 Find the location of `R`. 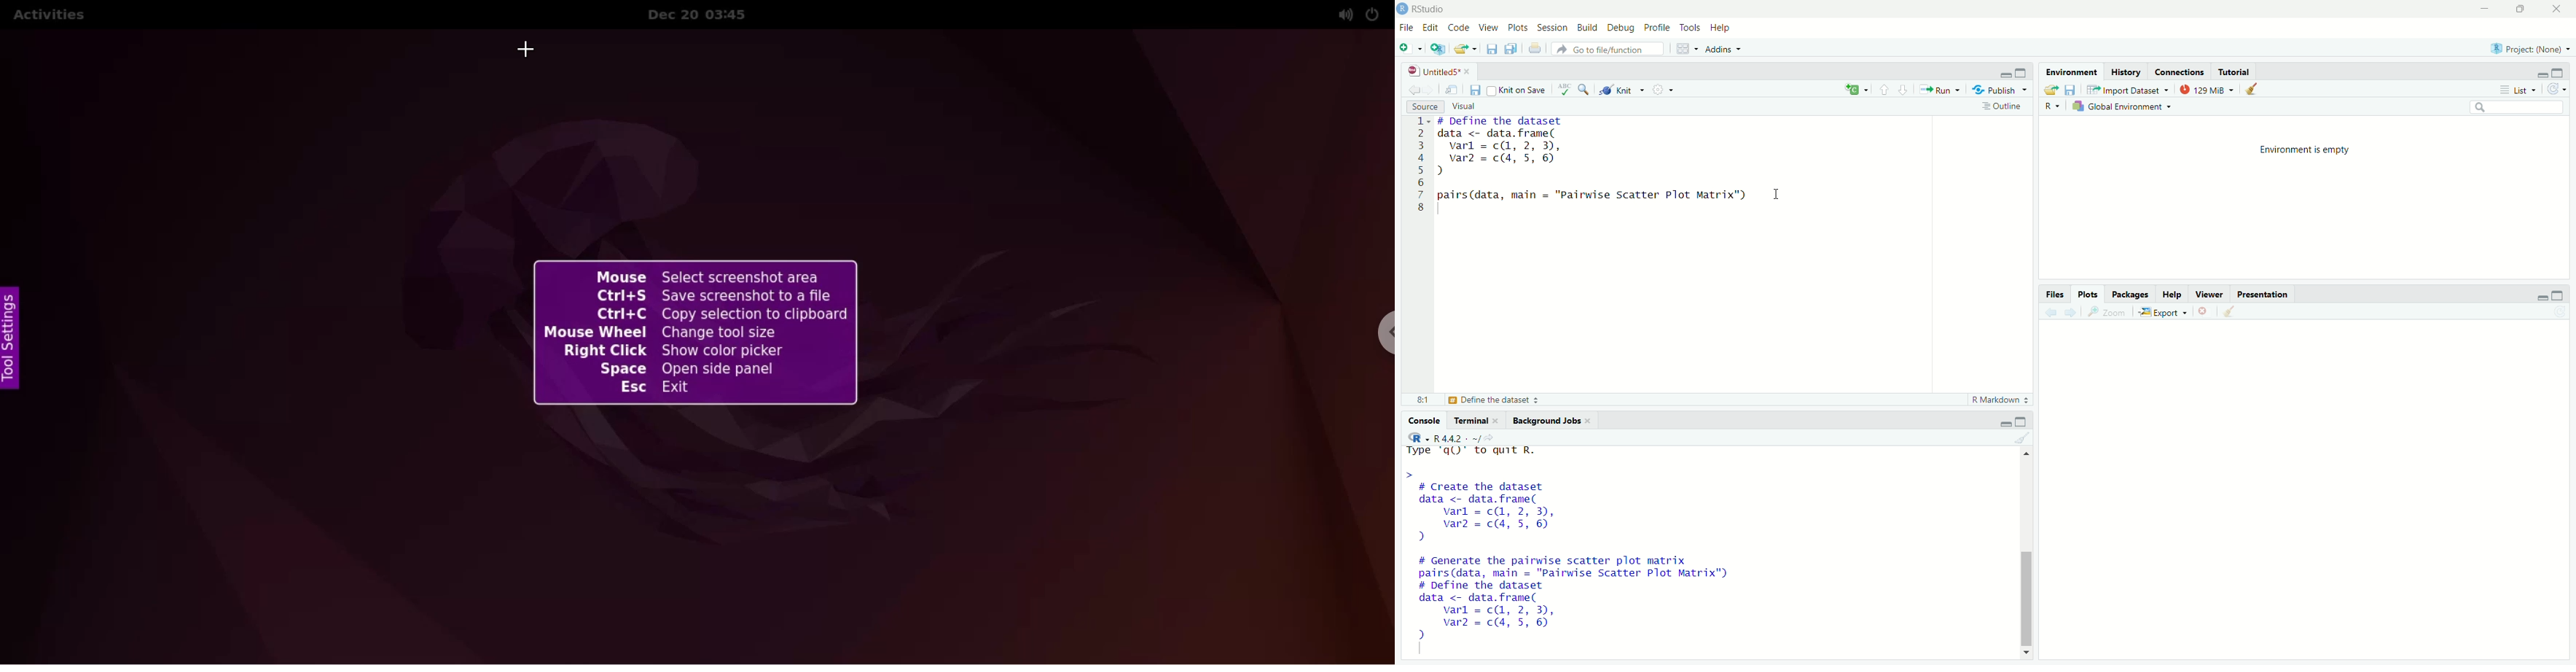

R is located at coordinates (2051, 107).